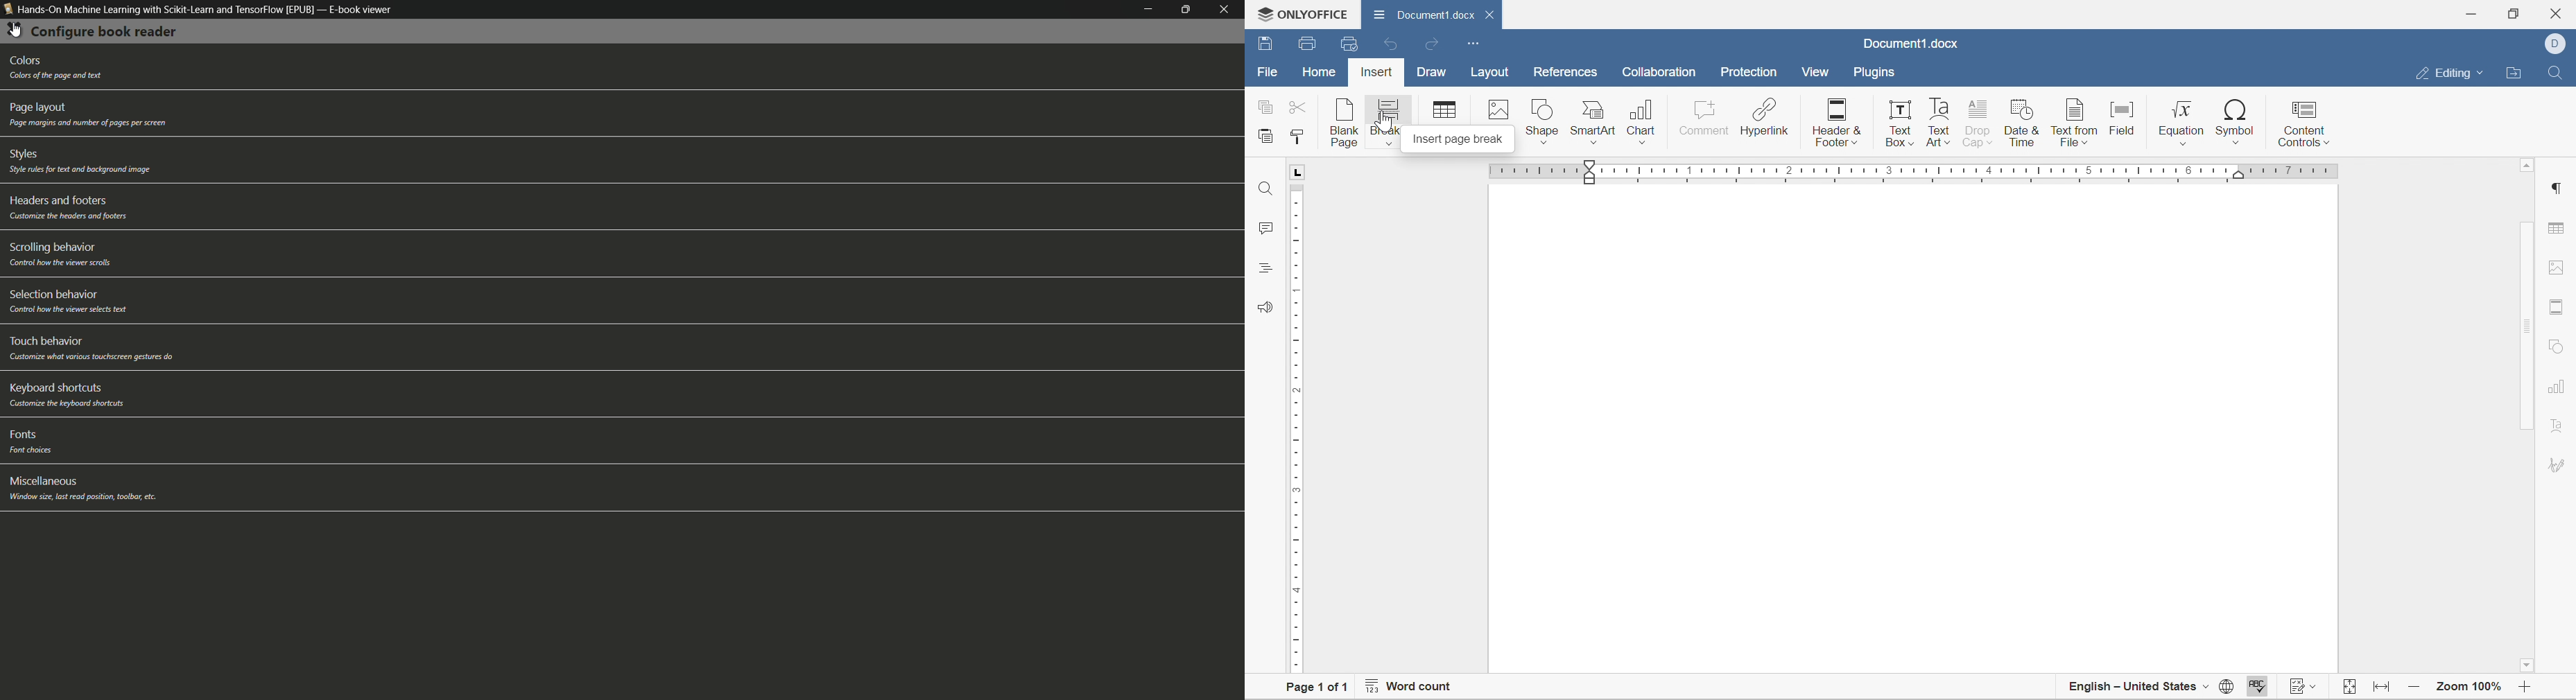 Image resolution: width=2576 pixels, height=700 pixels. What do you see at coordinates (1939, 123) in the screenshot?
I see `Text art` at bounding box center [1939, 123].